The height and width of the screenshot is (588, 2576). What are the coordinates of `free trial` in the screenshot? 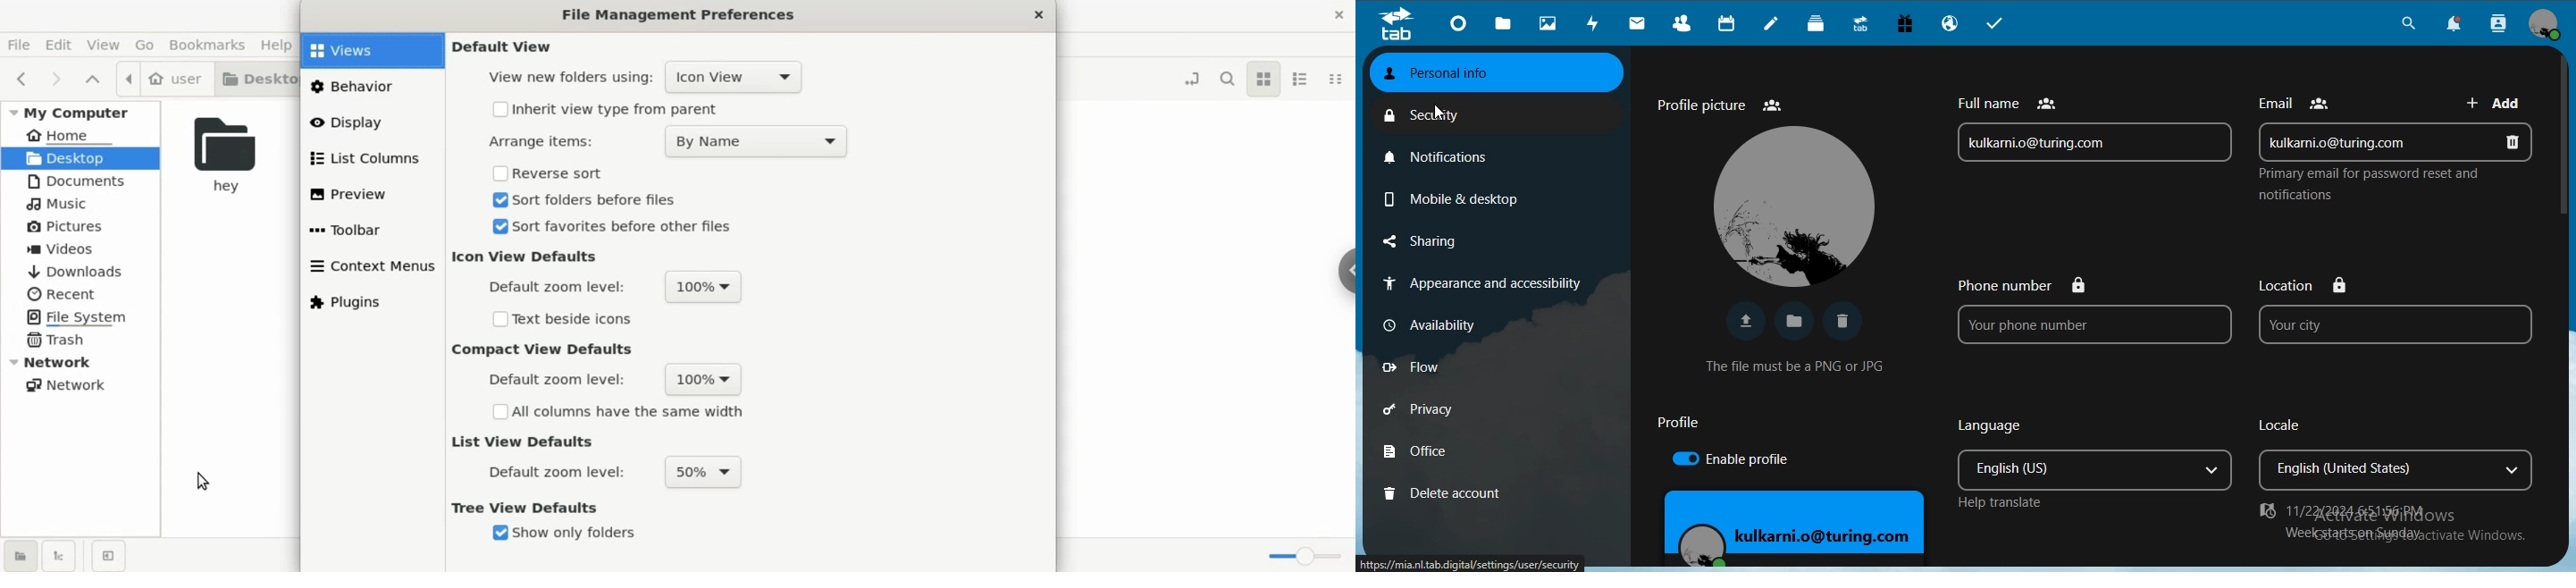 It's located at (1907, 26).